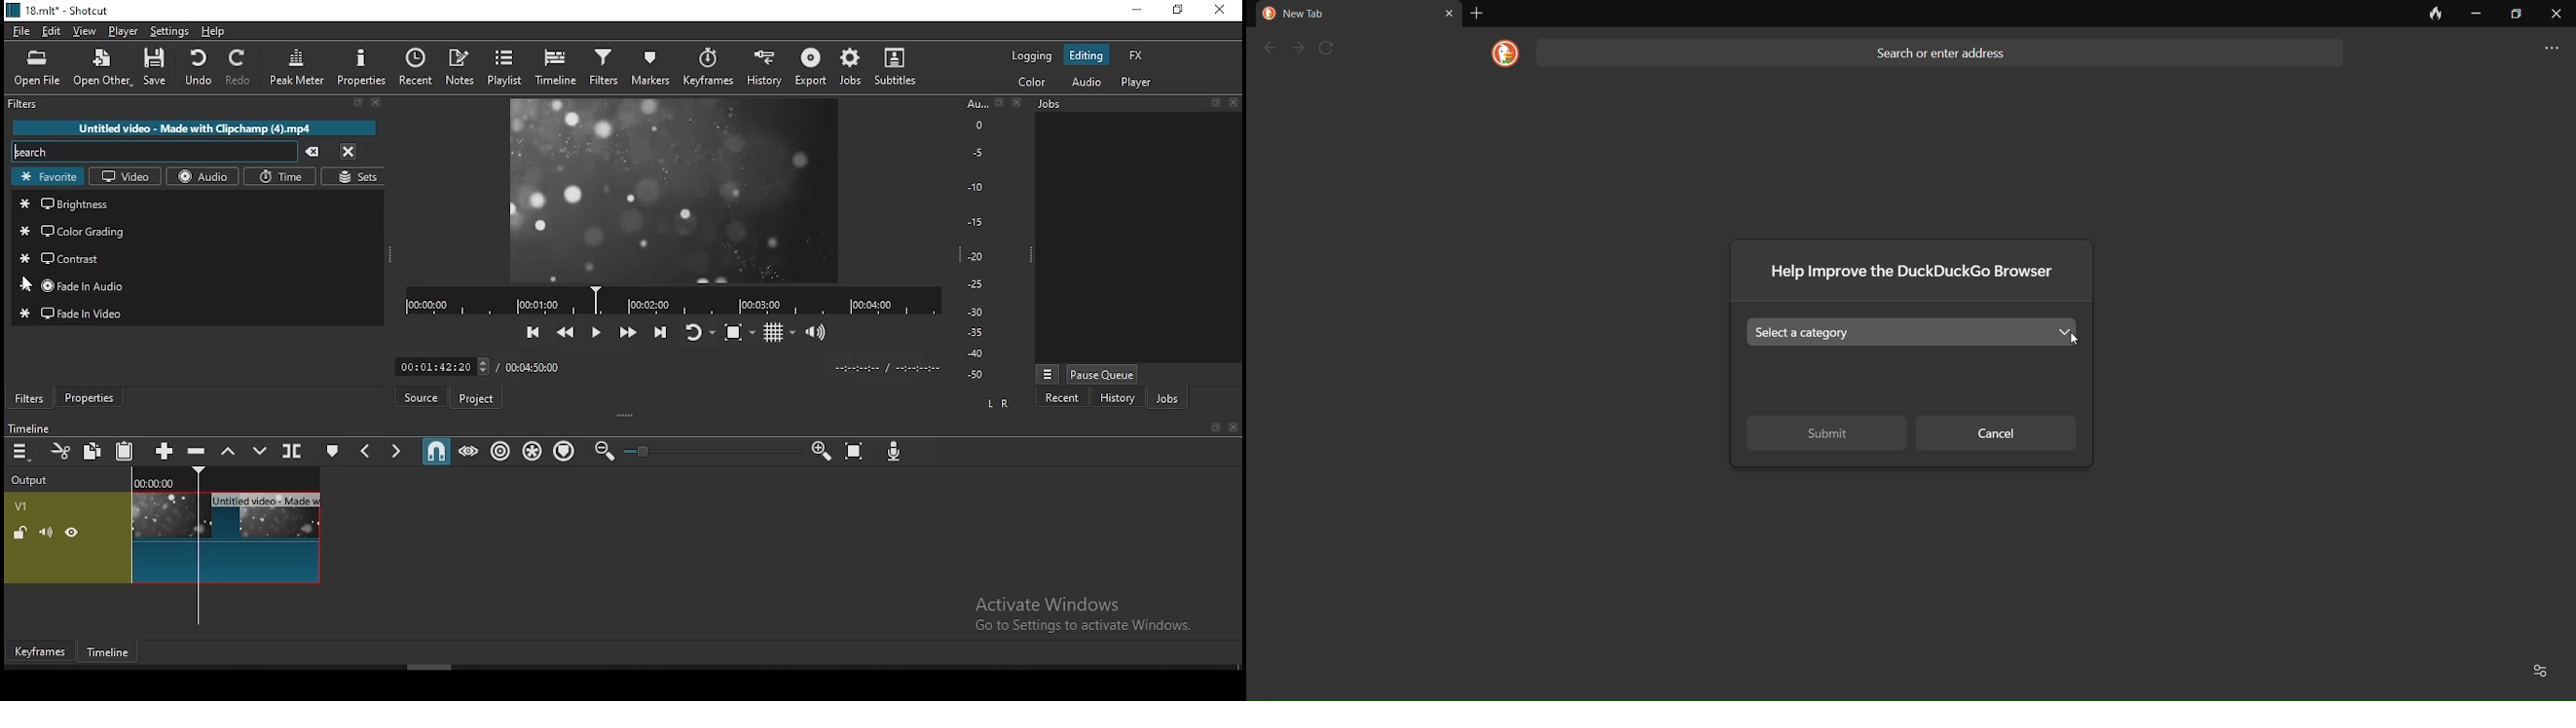  What do you see at coordinates (565, 332) in the screenshot?
I see `play quickly backwards` at bounding box center [565, 332].